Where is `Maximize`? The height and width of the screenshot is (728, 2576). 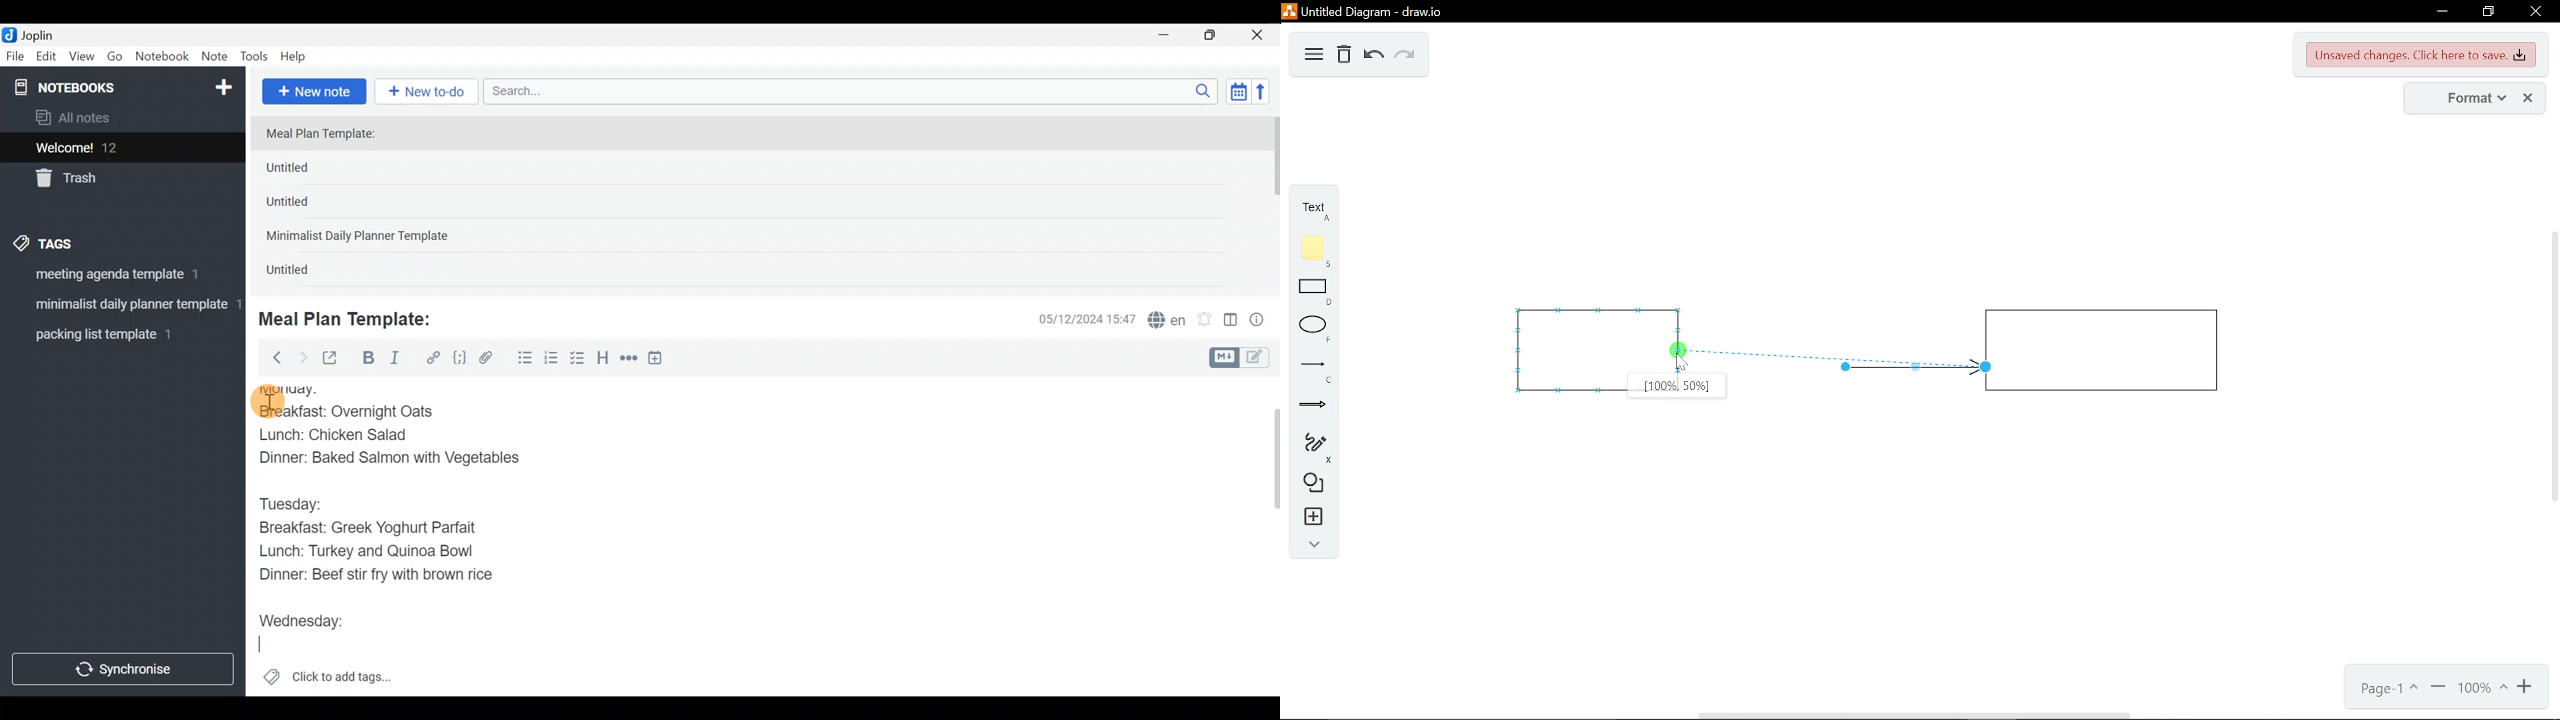 Maximize is located at coordinates (1218, 35).